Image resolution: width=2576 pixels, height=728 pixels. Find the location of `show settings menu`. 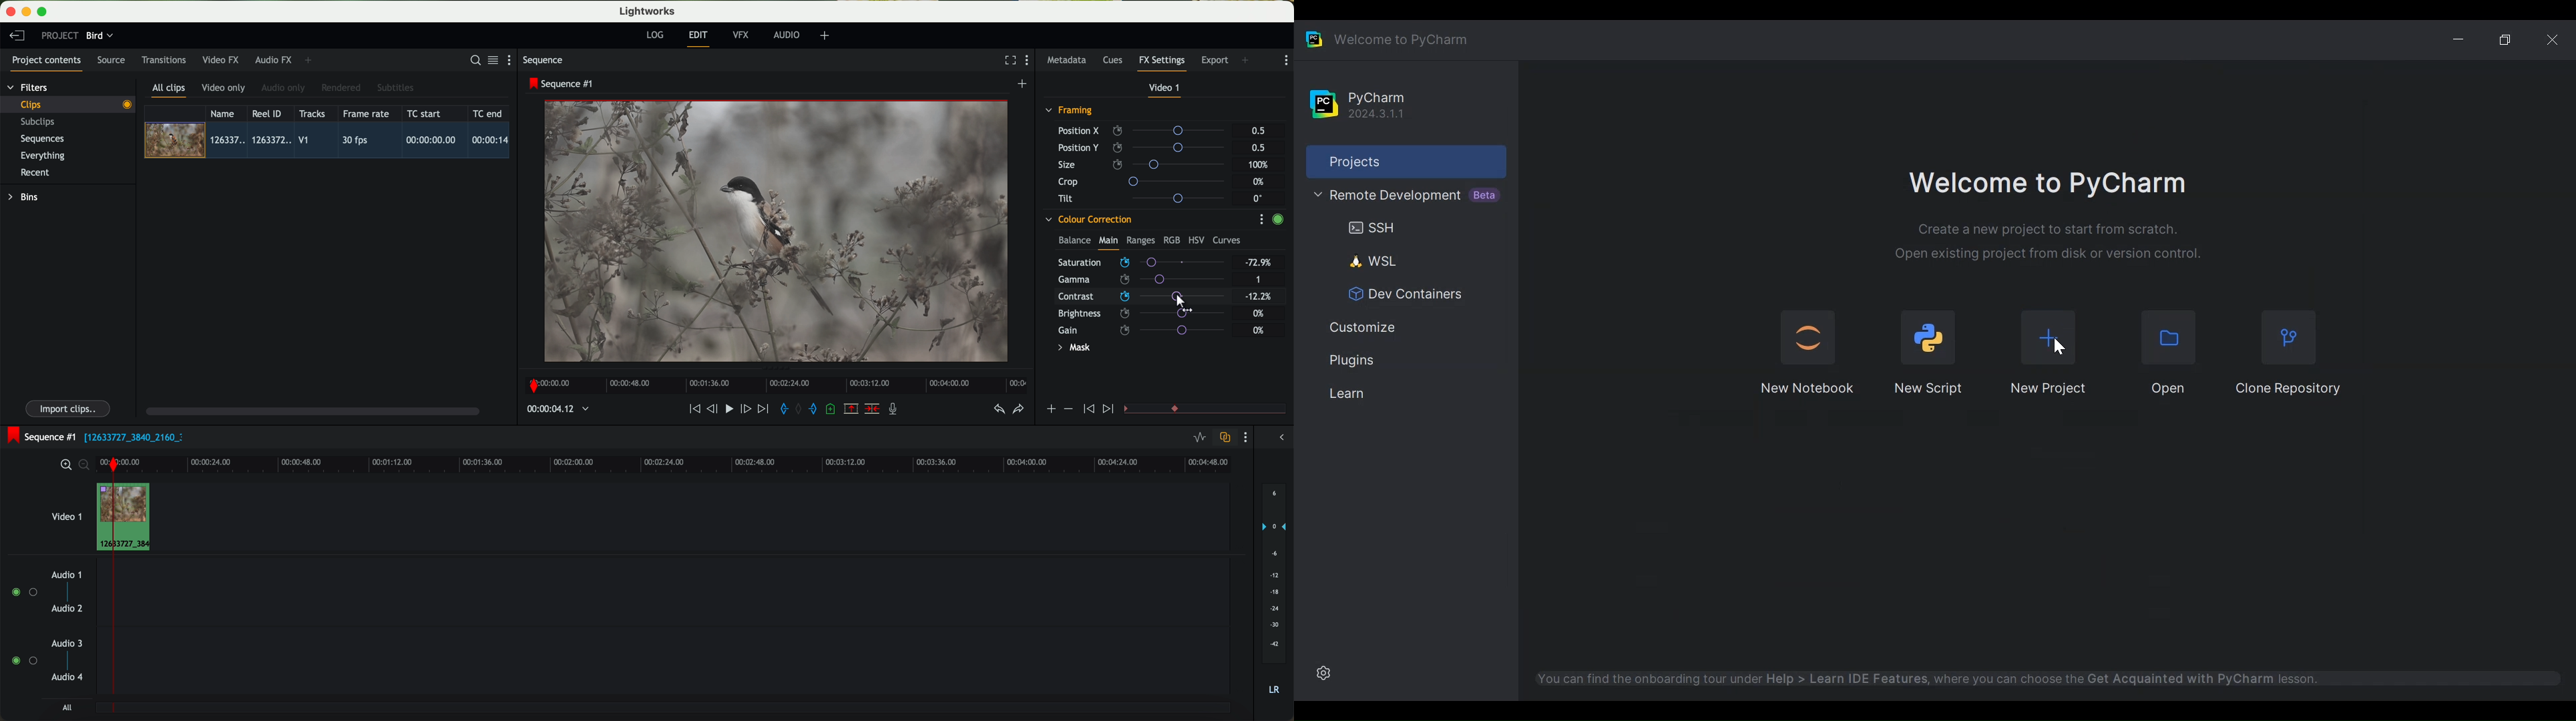

show settings menu is located at coordinates (513, 60).